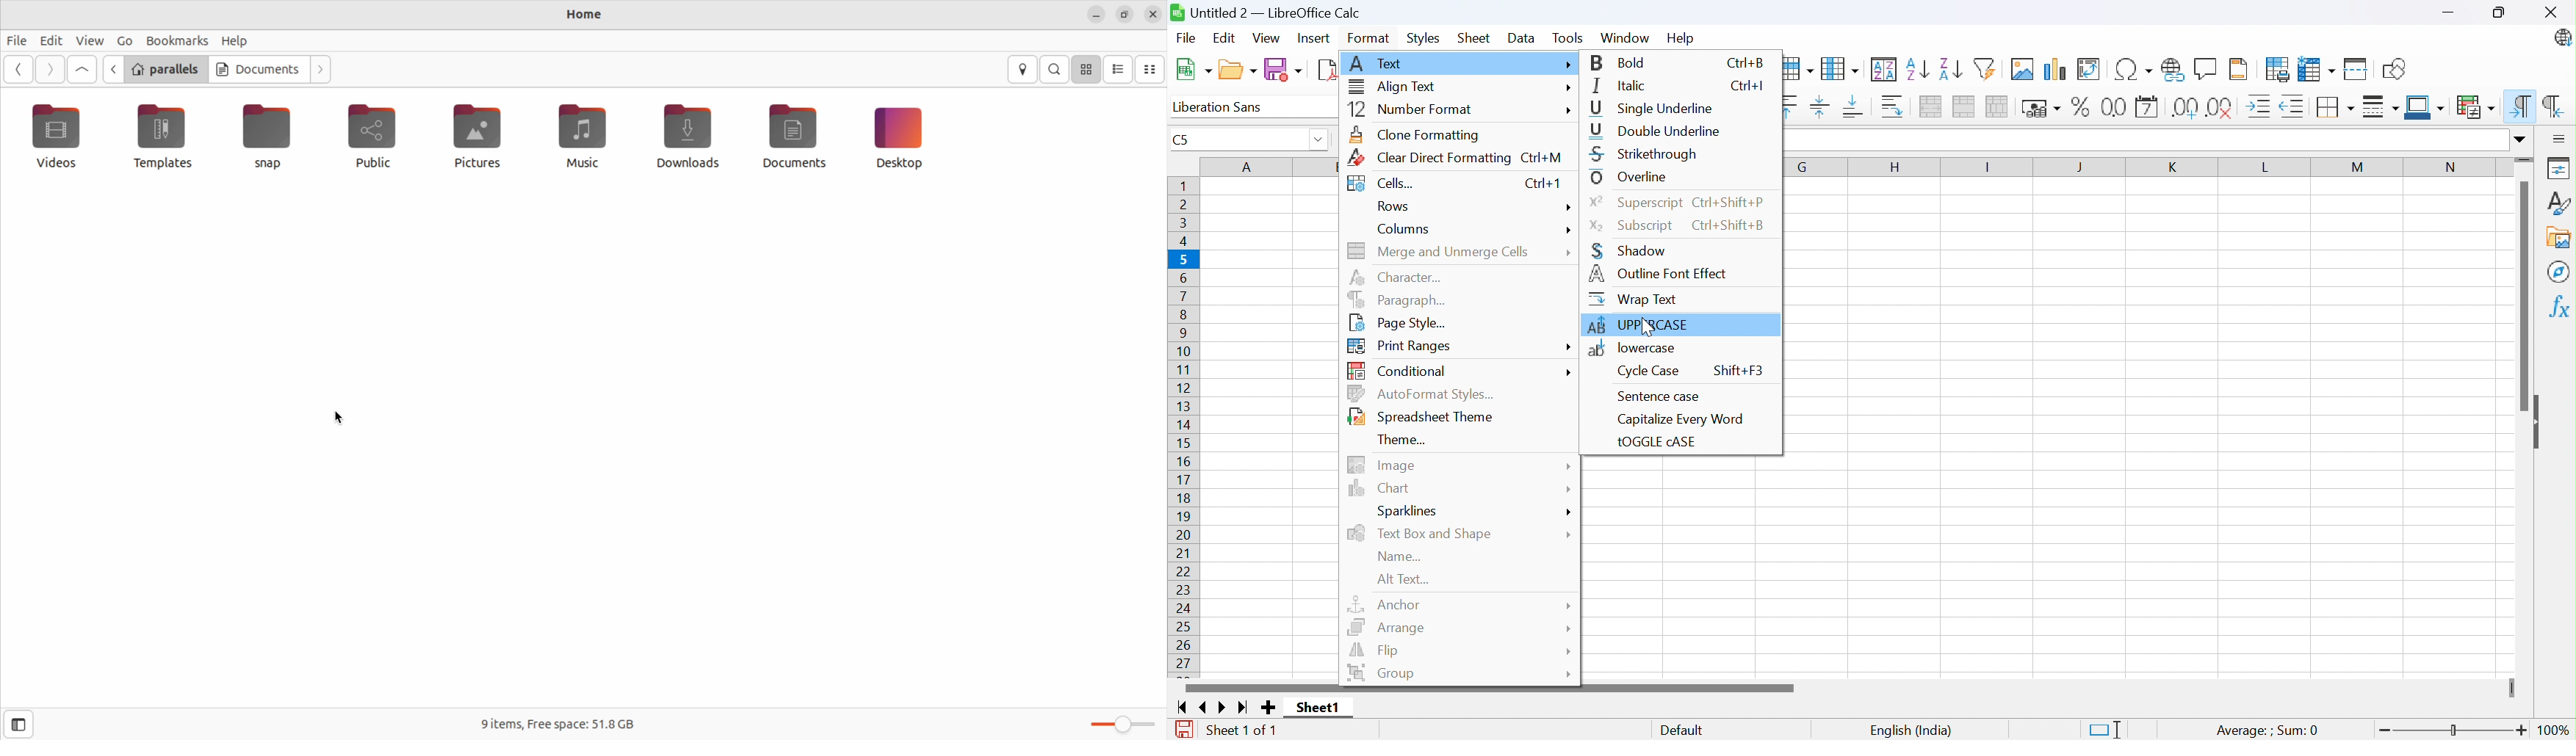 Image resolution: width=2576 pixels, height=756 pixels. I want to click on Tools, so click(1568, 37).